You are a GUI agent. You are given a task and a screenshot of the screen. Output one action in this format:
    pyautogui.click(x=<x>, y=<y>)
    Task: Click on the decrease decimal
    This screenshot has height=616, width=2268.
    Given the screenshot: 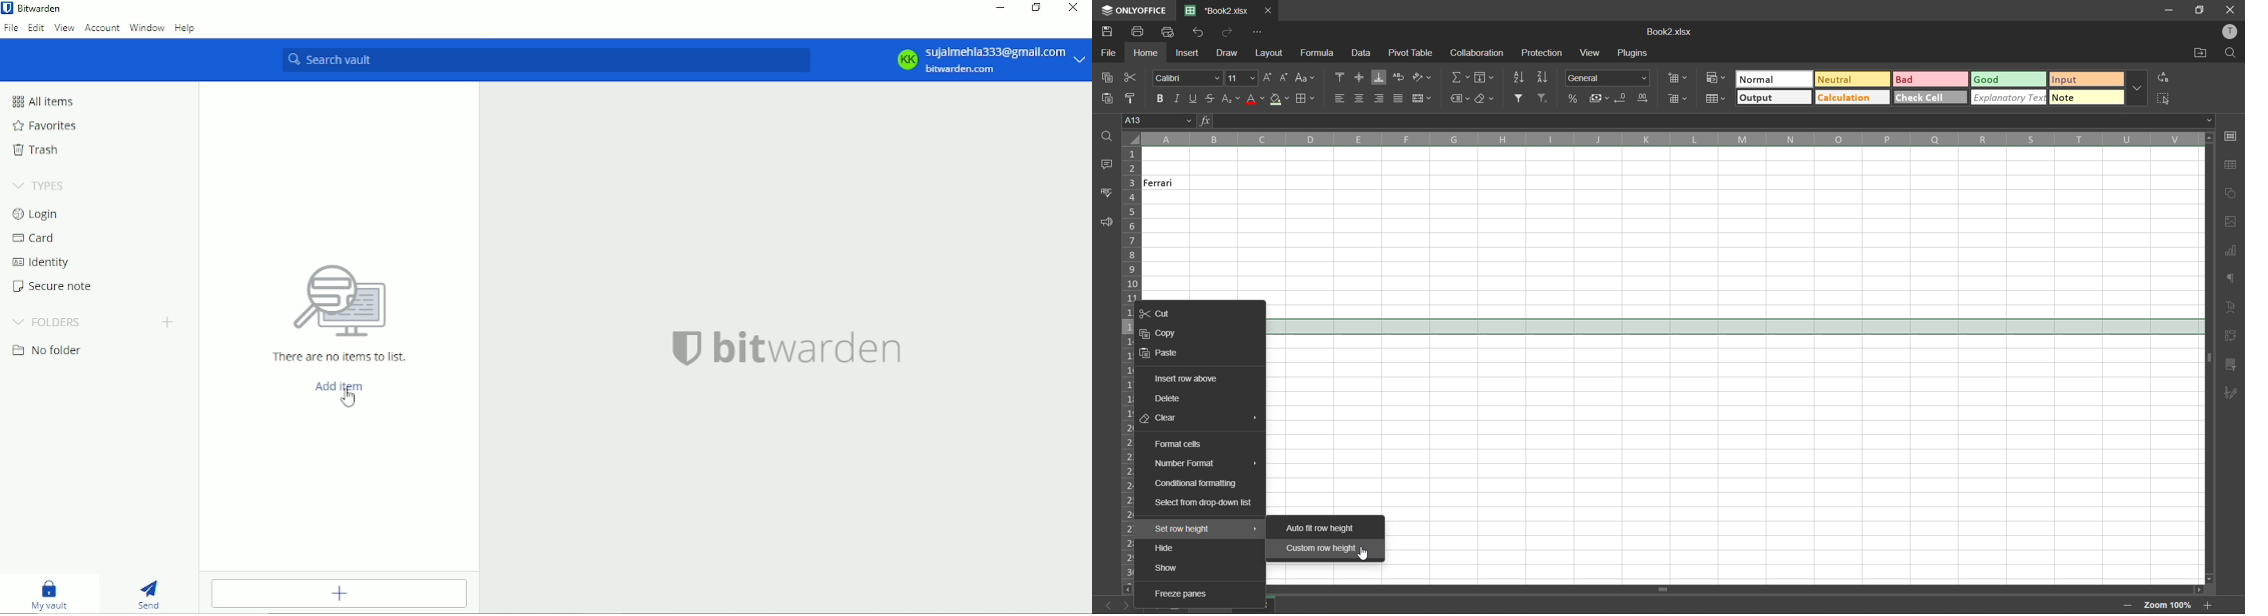 What is the action you would take?
    pyautogui.click(x=1623, y=98)
    